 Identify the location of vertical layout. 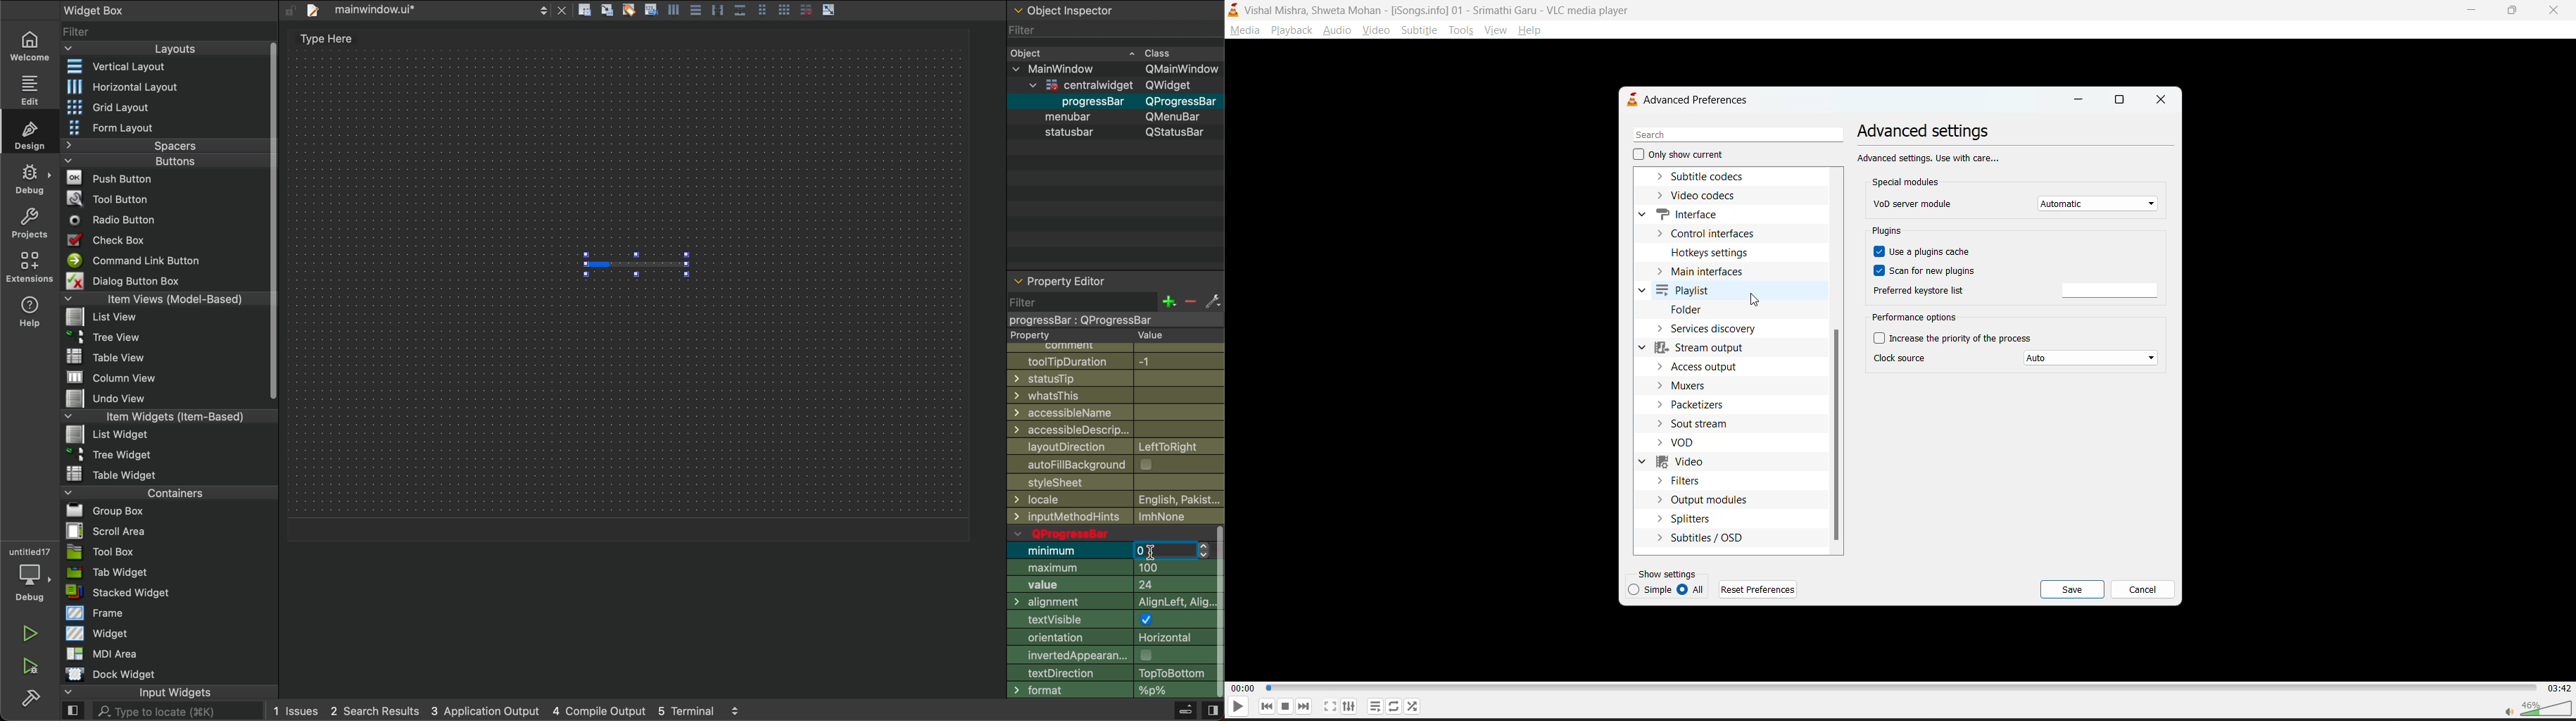
(161, 68).